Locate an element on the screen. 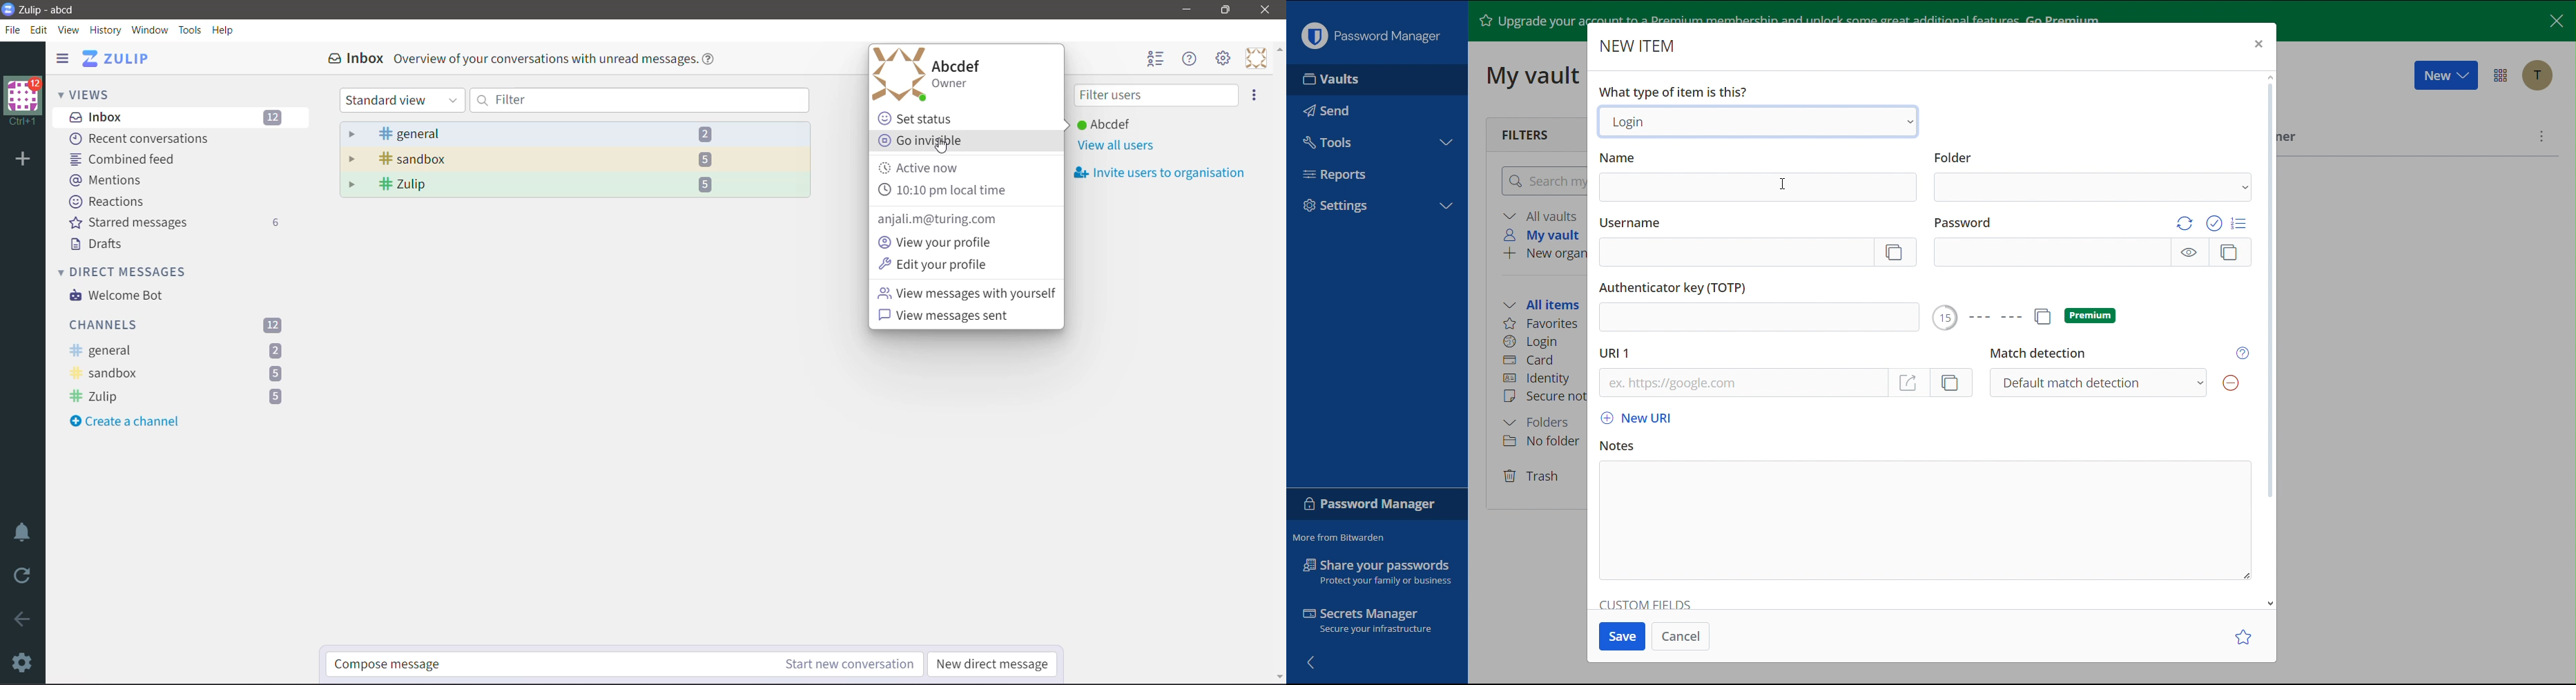 The width and height of the screenshot is (2576, 700). Close is located at coordinates (2261, 46).